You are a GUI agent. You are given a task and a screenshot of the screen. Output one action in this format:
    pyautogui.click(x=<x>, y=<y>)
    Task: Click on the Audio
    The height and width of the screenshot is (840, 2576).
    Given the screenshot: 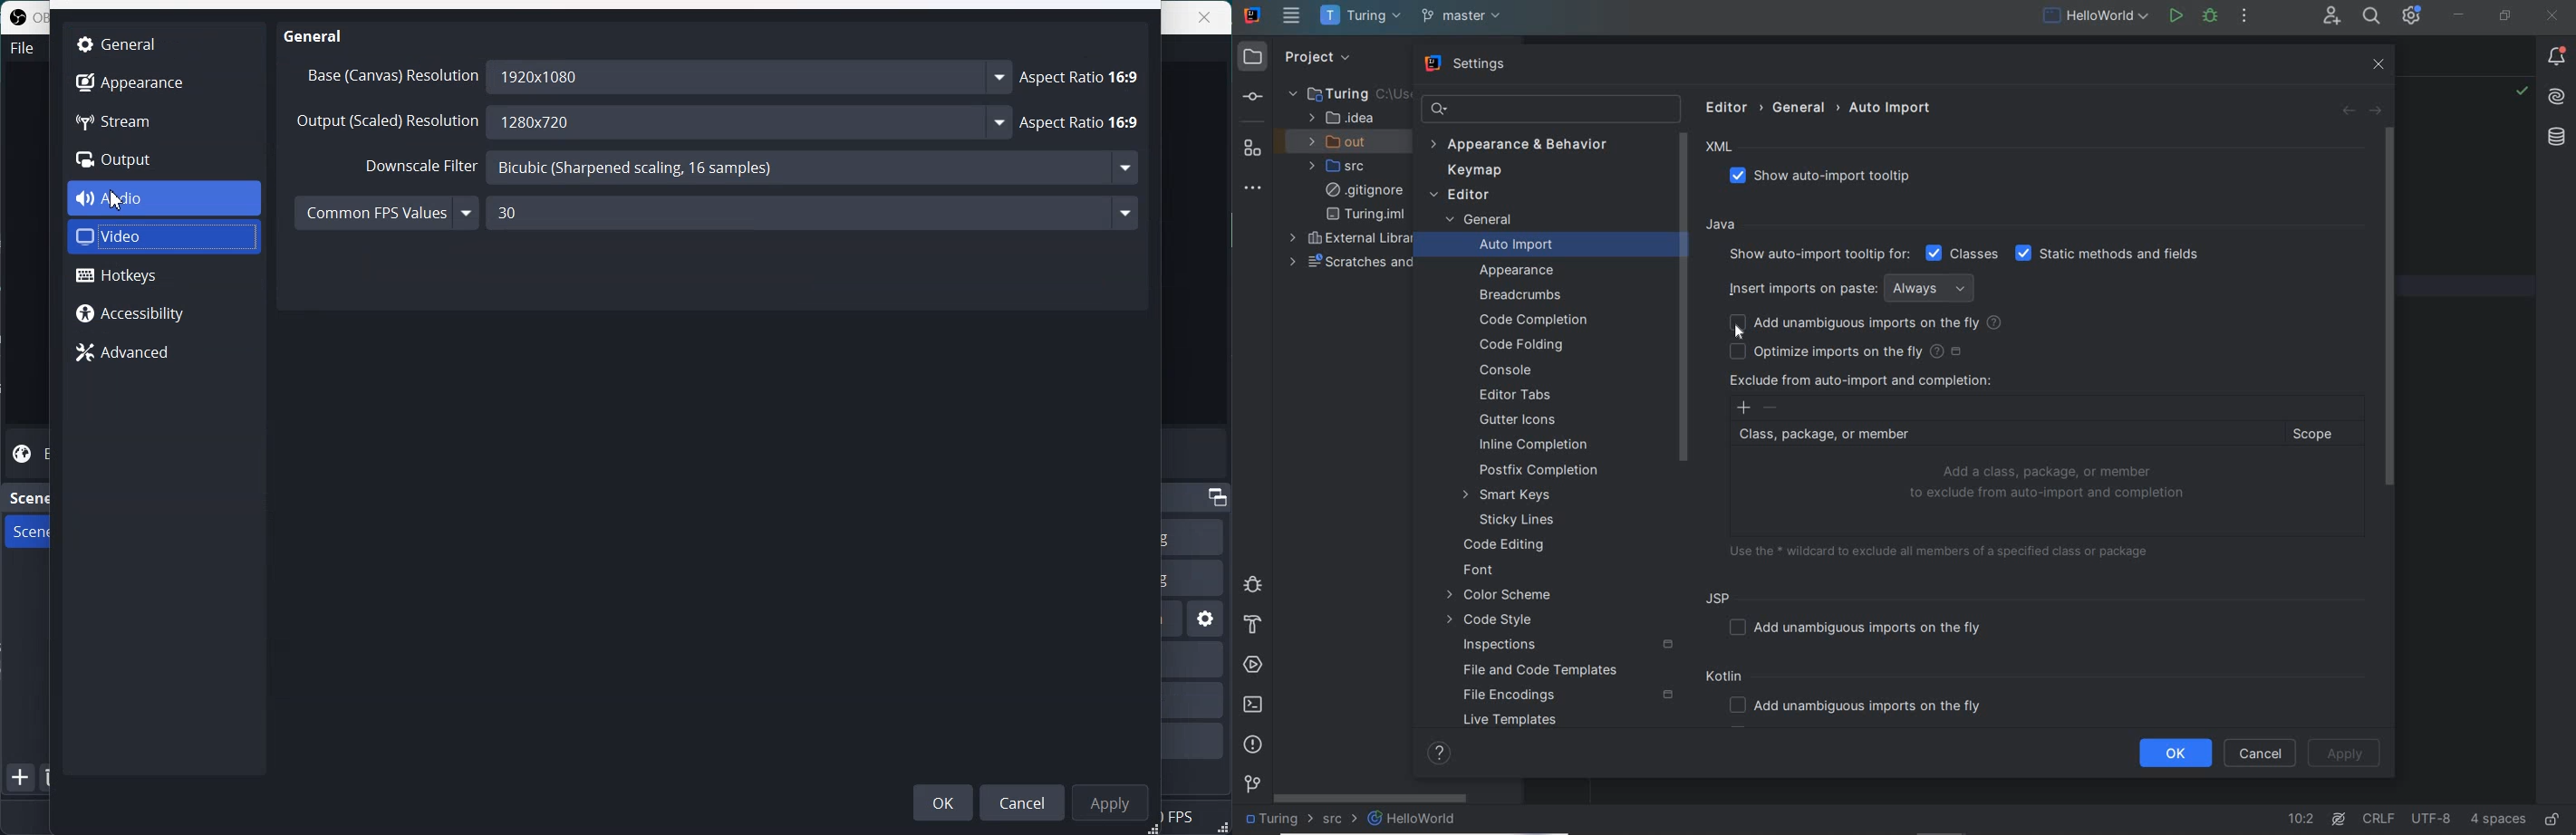 What is the action you would take?
    pyautogui.click(x=165, y=198)
    